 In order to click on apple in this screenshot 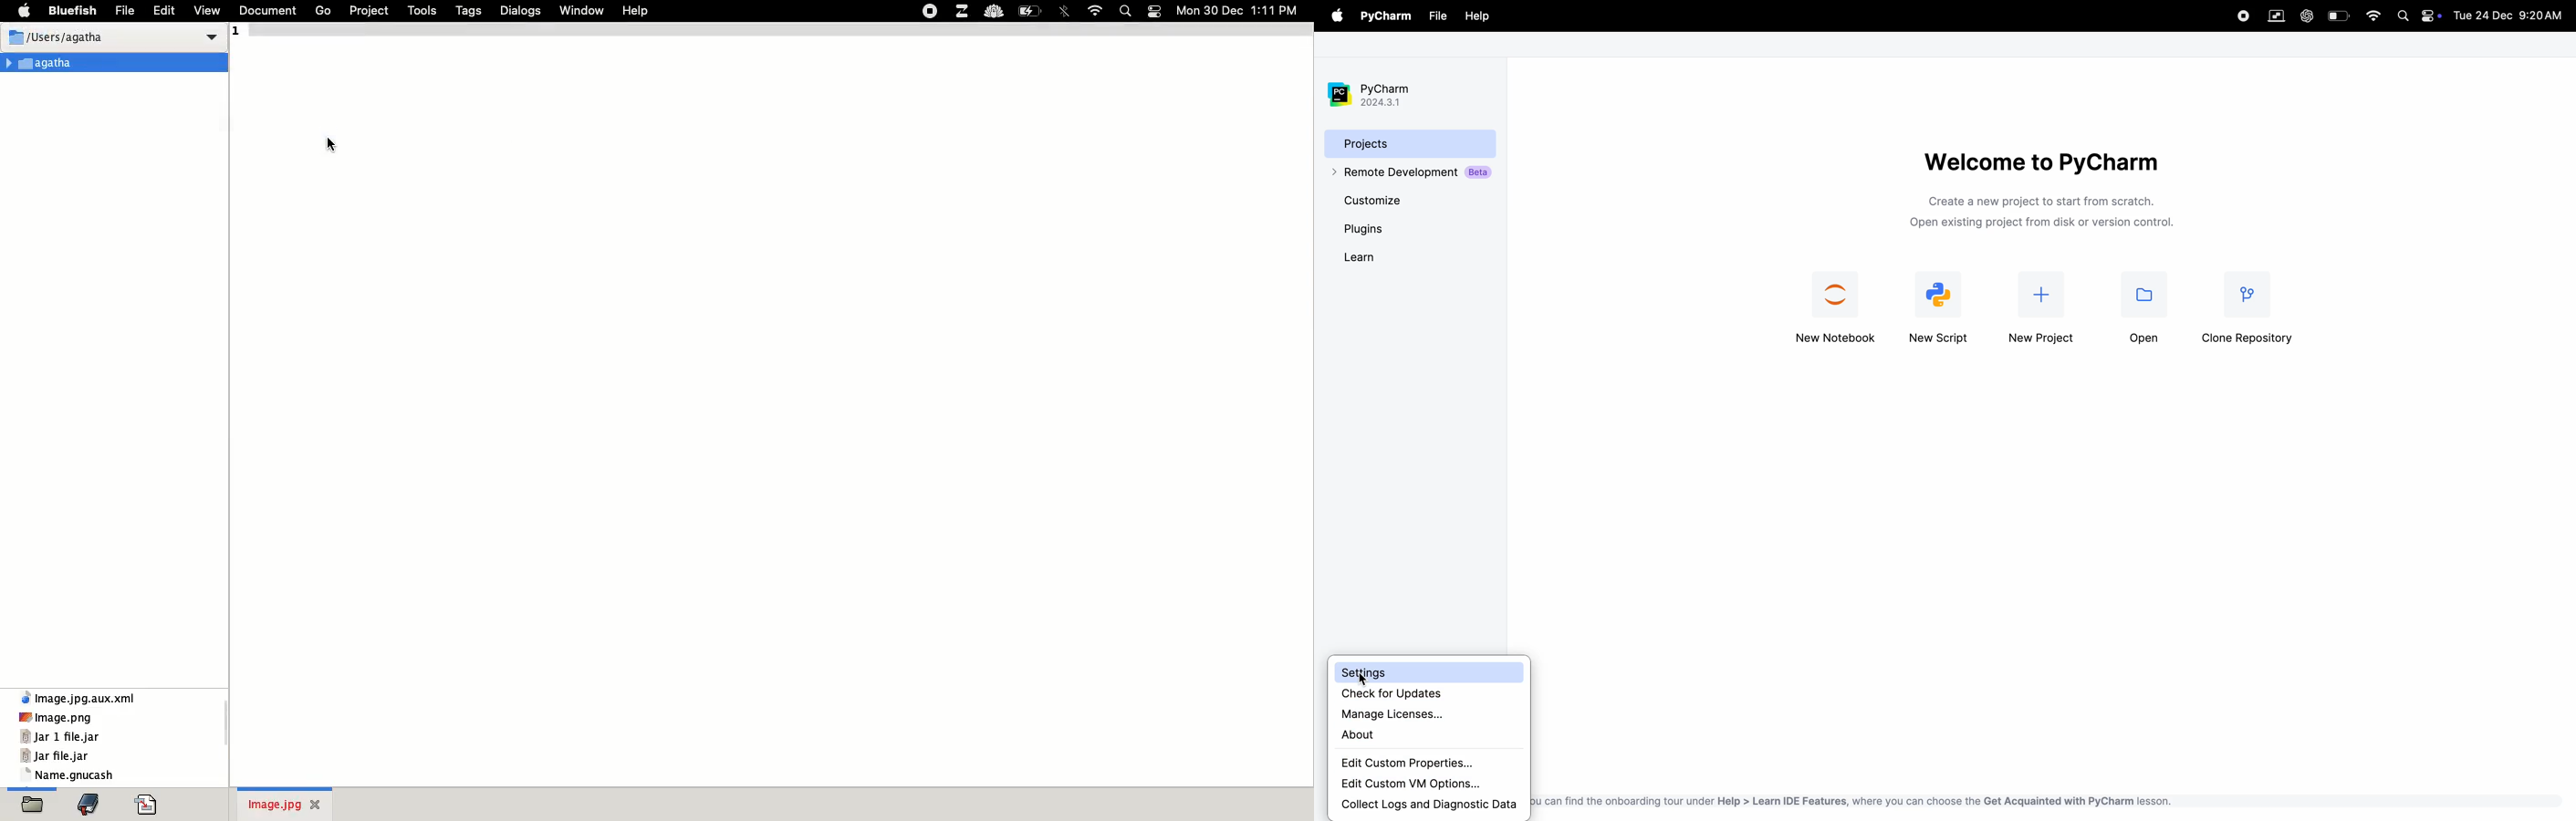, I will do `click(28, 9)`.